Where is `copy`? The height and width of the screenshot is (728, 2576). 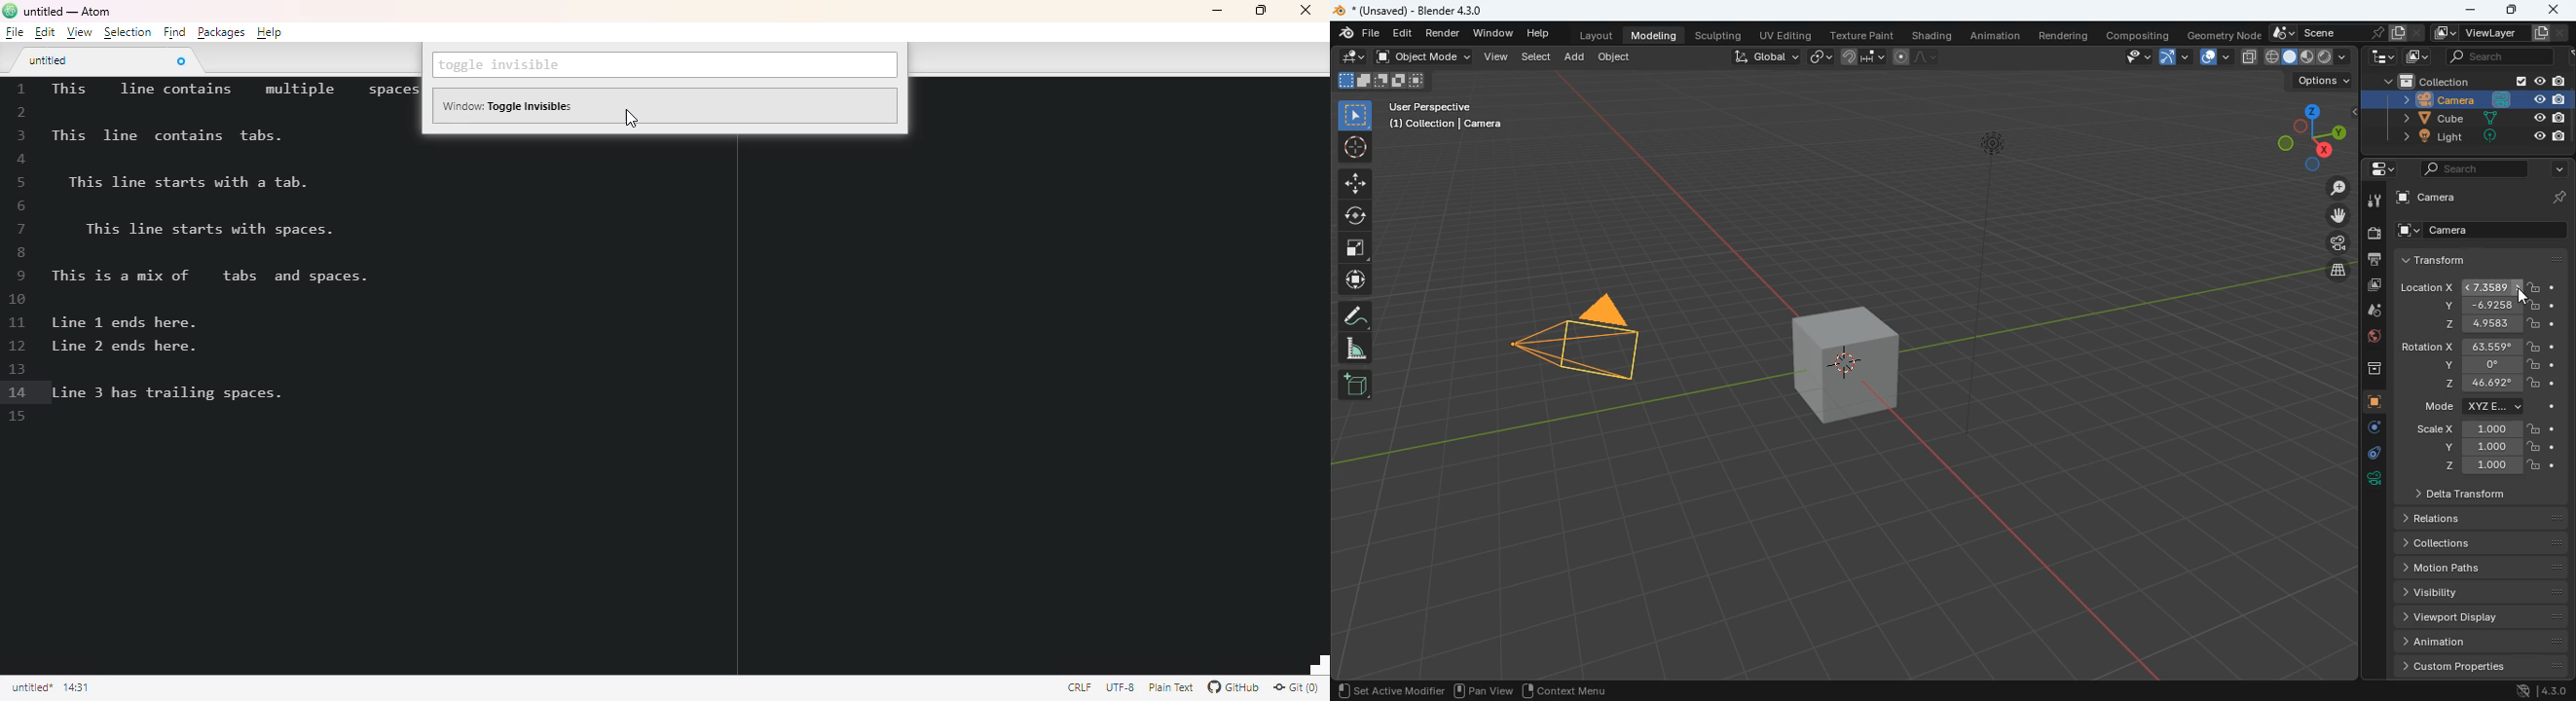
copy is located at coordinates (2249, 58).